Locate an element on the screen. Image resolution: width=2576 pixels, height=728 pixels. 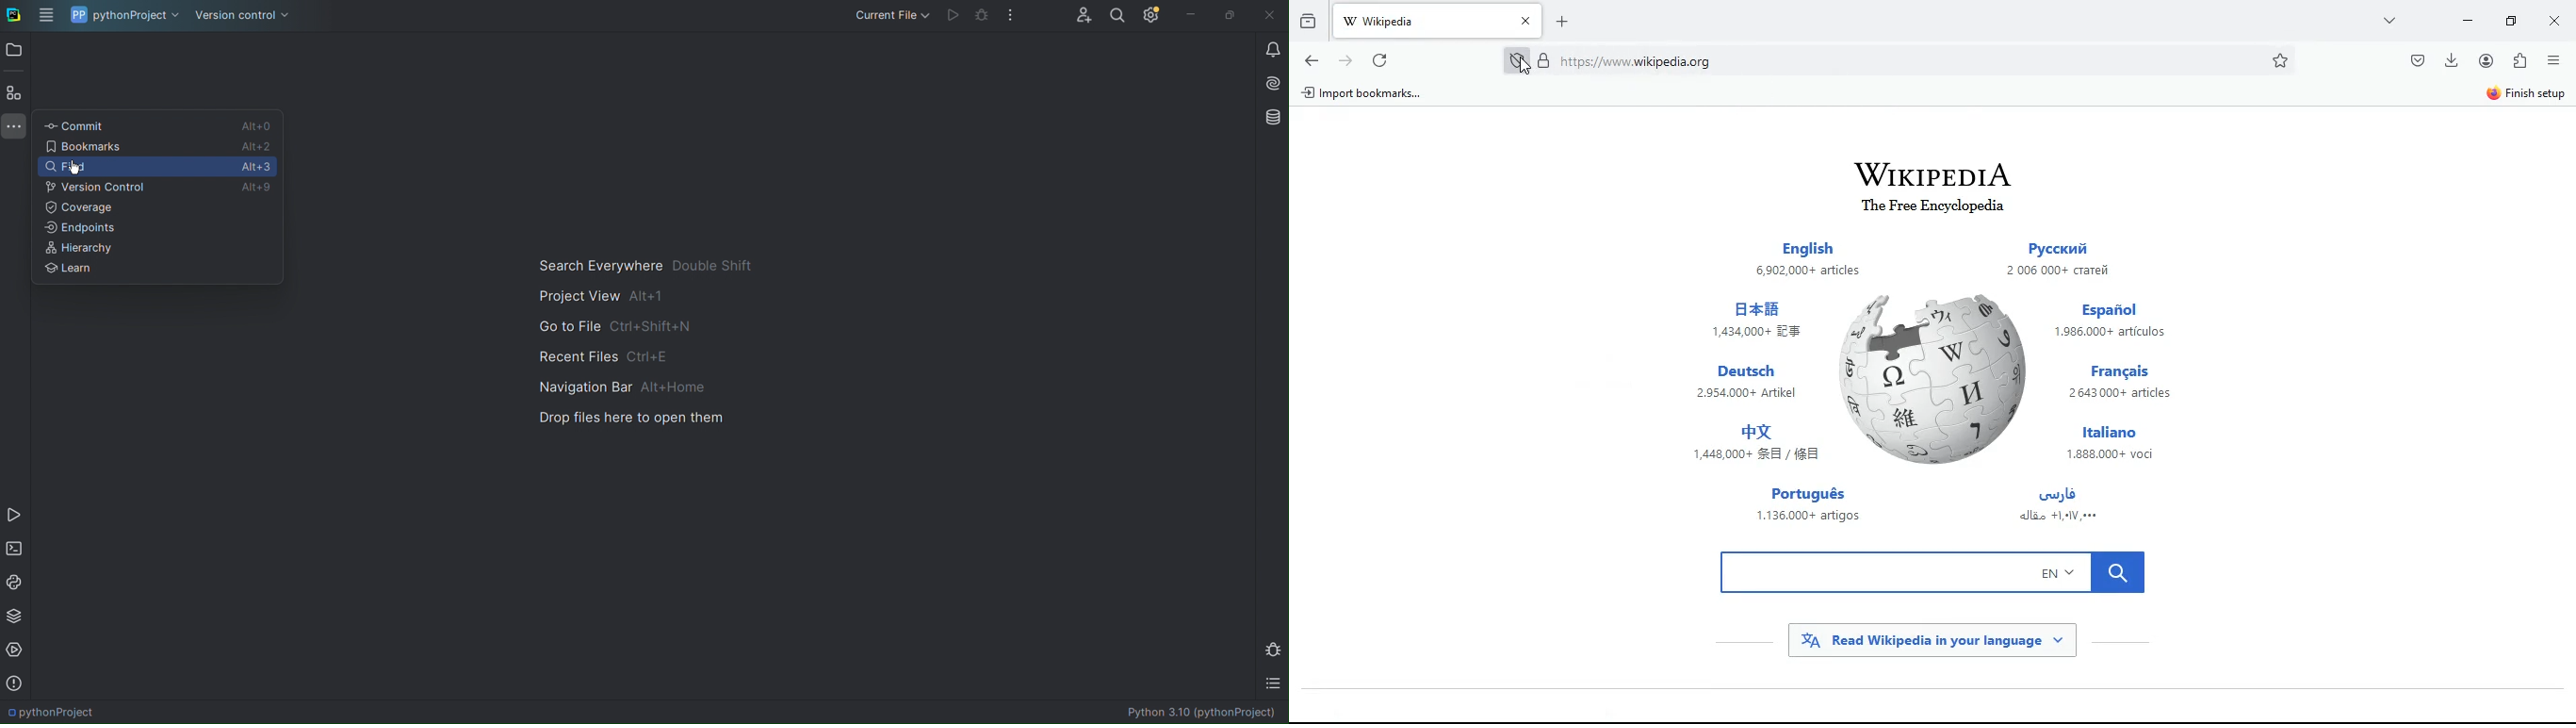
TODO is located at coordinates (1271, 684).